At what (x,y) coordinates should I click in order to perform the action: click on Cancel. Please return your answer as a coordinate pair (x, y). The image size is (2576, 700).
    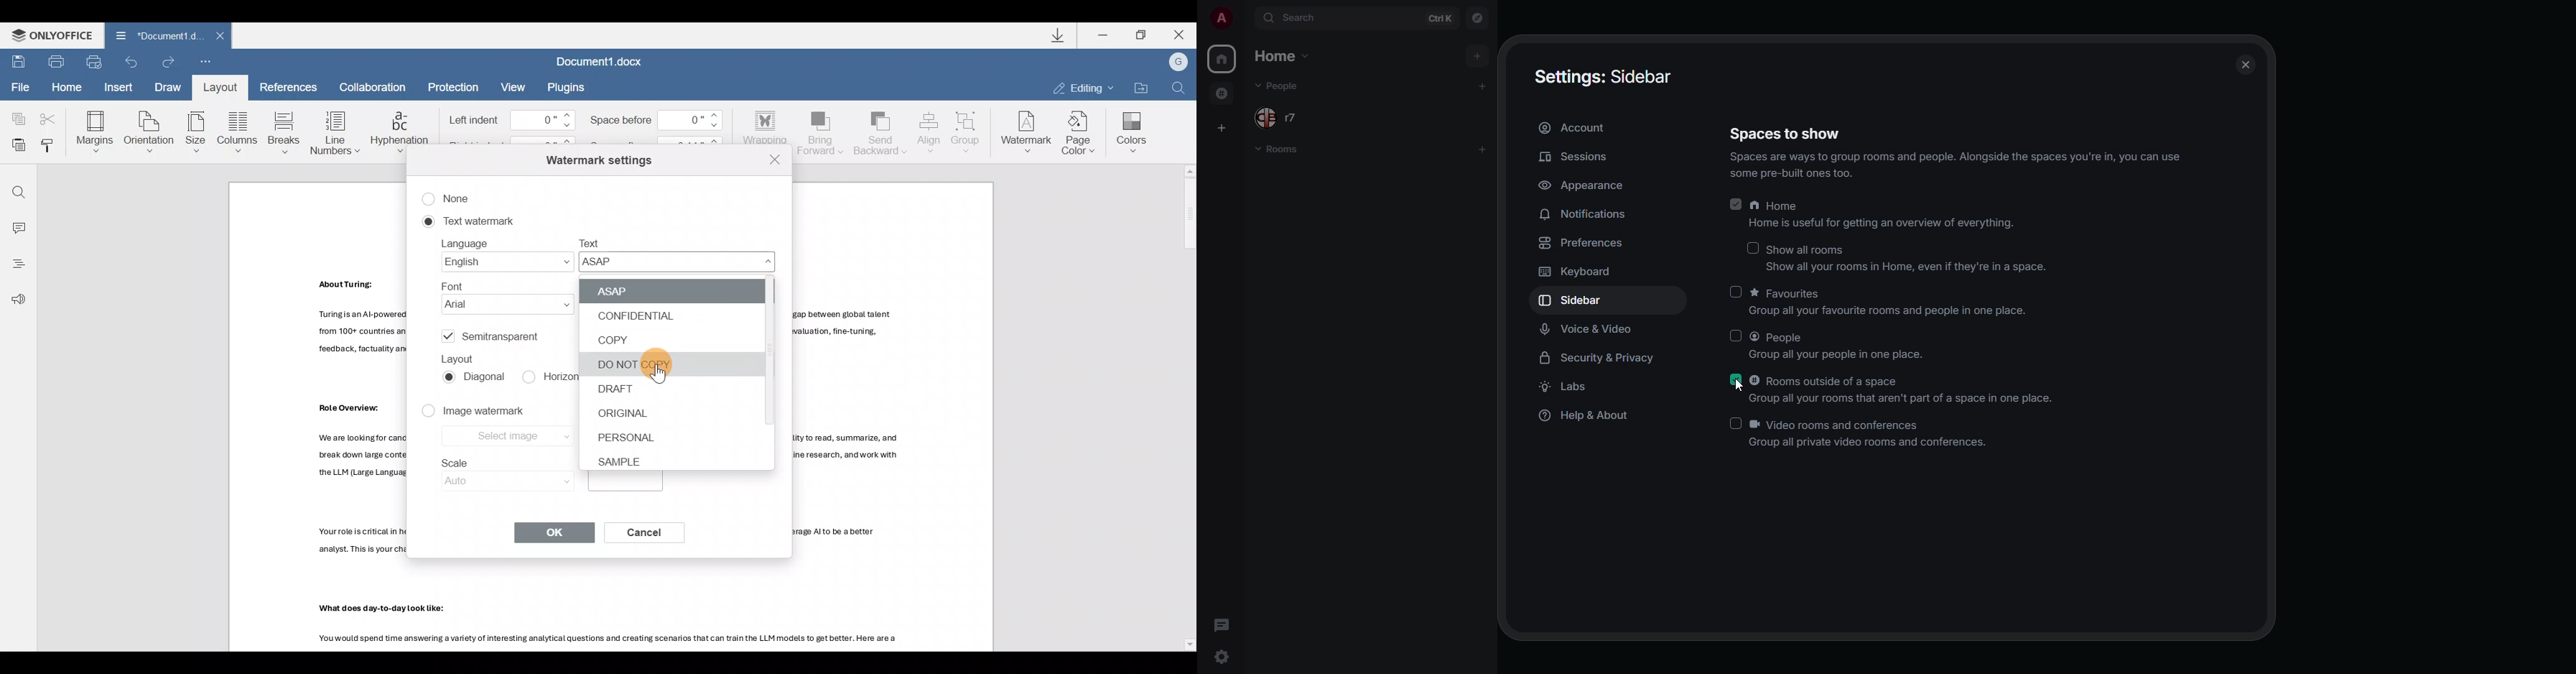
    Looking at the image, I should click on (654, 536).